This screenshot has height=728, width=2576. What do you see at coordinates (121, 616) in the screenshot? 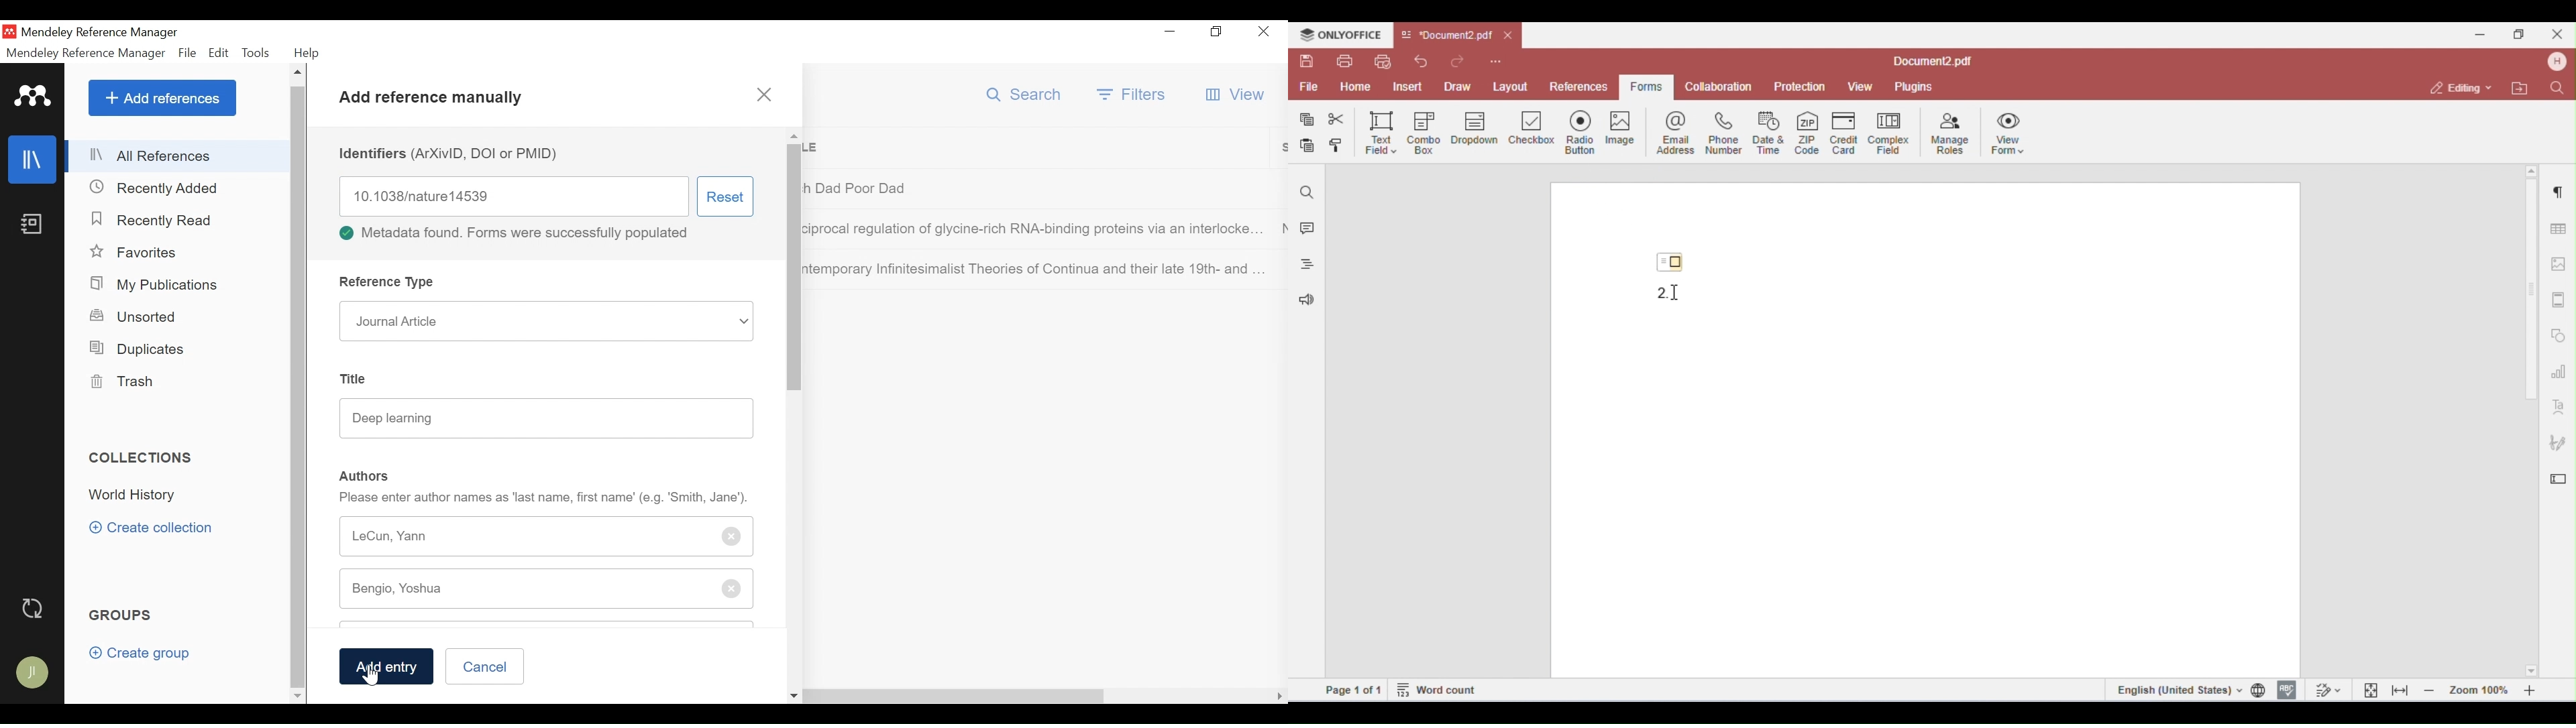
I see `Groups ` at bounding box center [121, 616].